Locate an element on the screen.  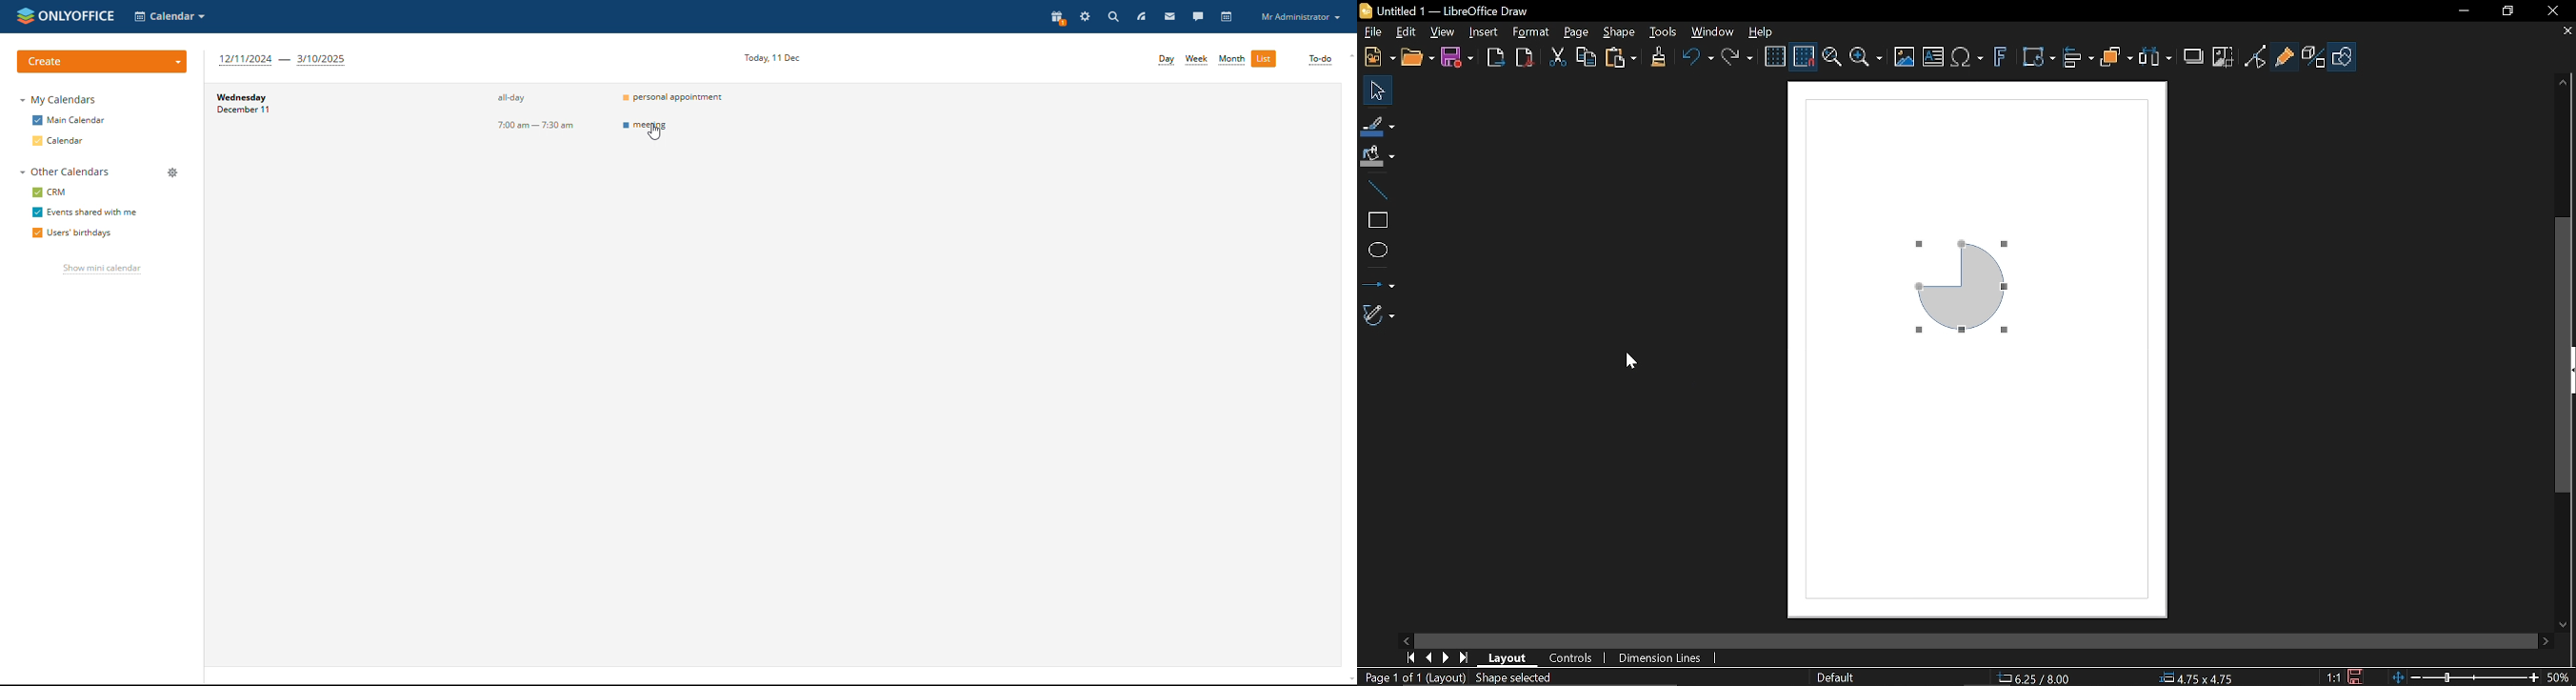
search is located at coordinates (1113, 16).